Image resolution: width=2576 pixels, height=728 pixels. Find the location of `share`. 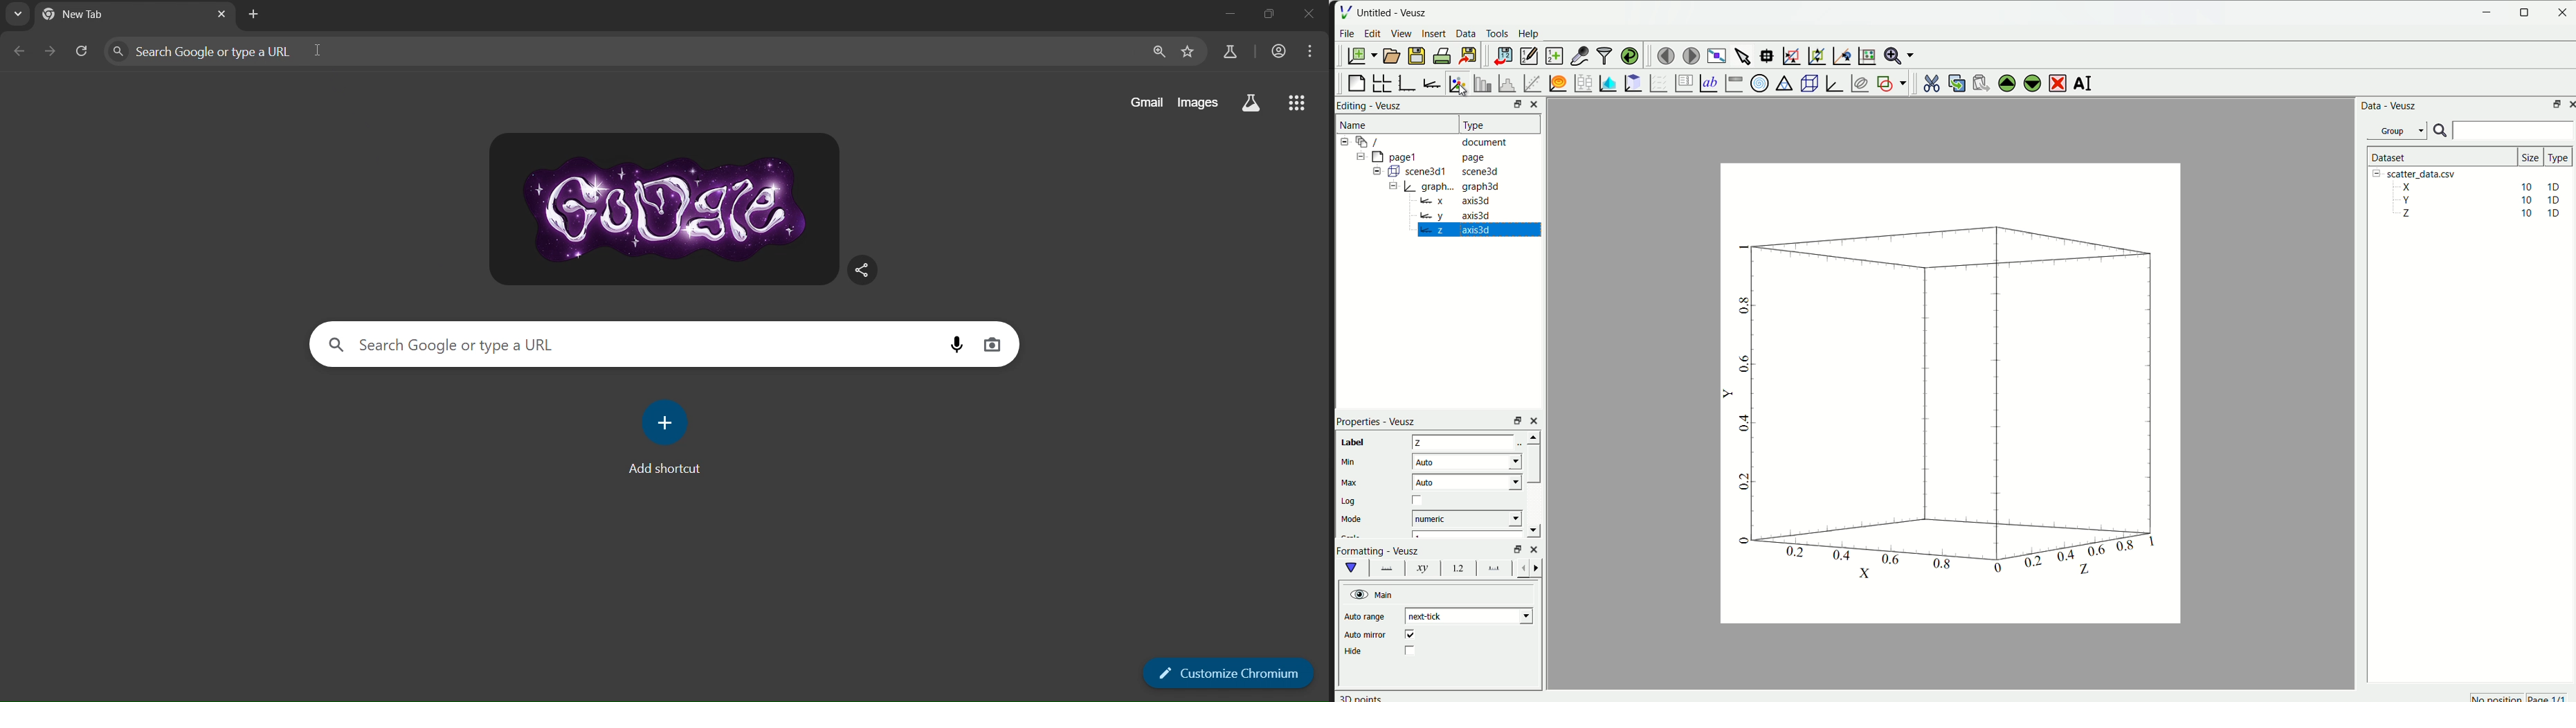

share is located at coordinates (862, 269).